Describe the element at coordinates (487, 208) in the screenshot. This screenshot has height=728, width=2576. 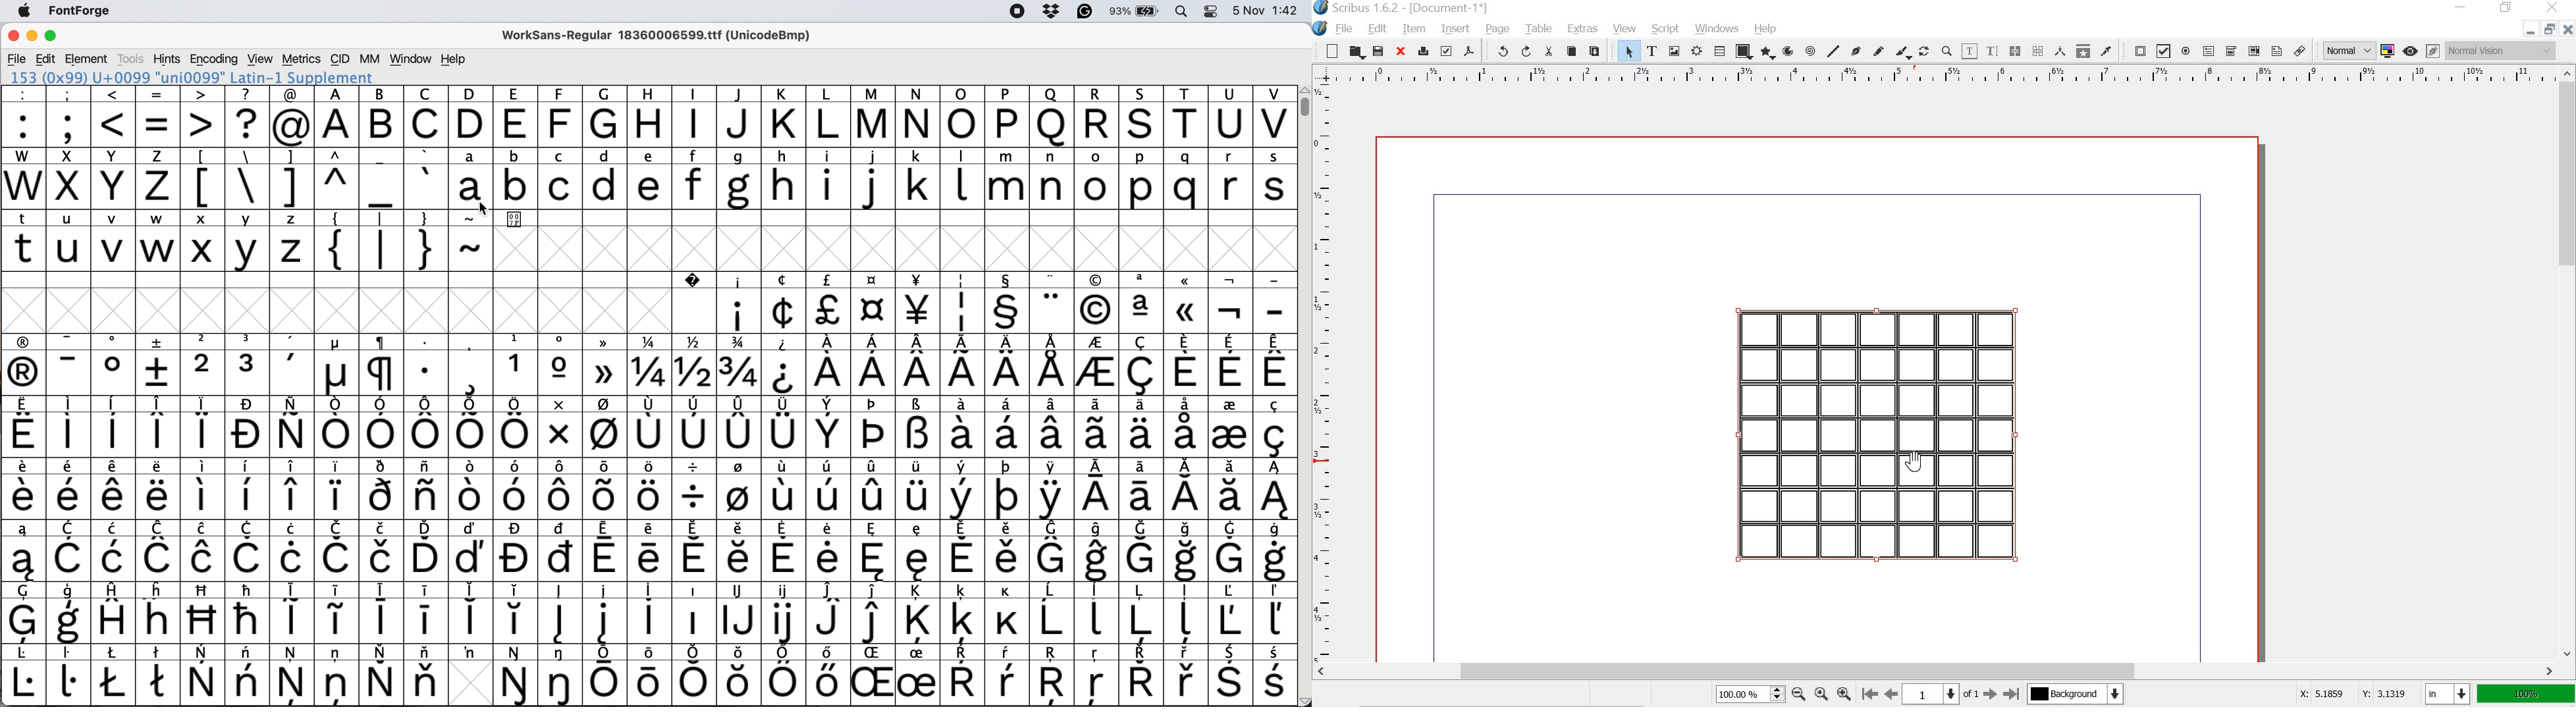
I see `cursor` at that location.